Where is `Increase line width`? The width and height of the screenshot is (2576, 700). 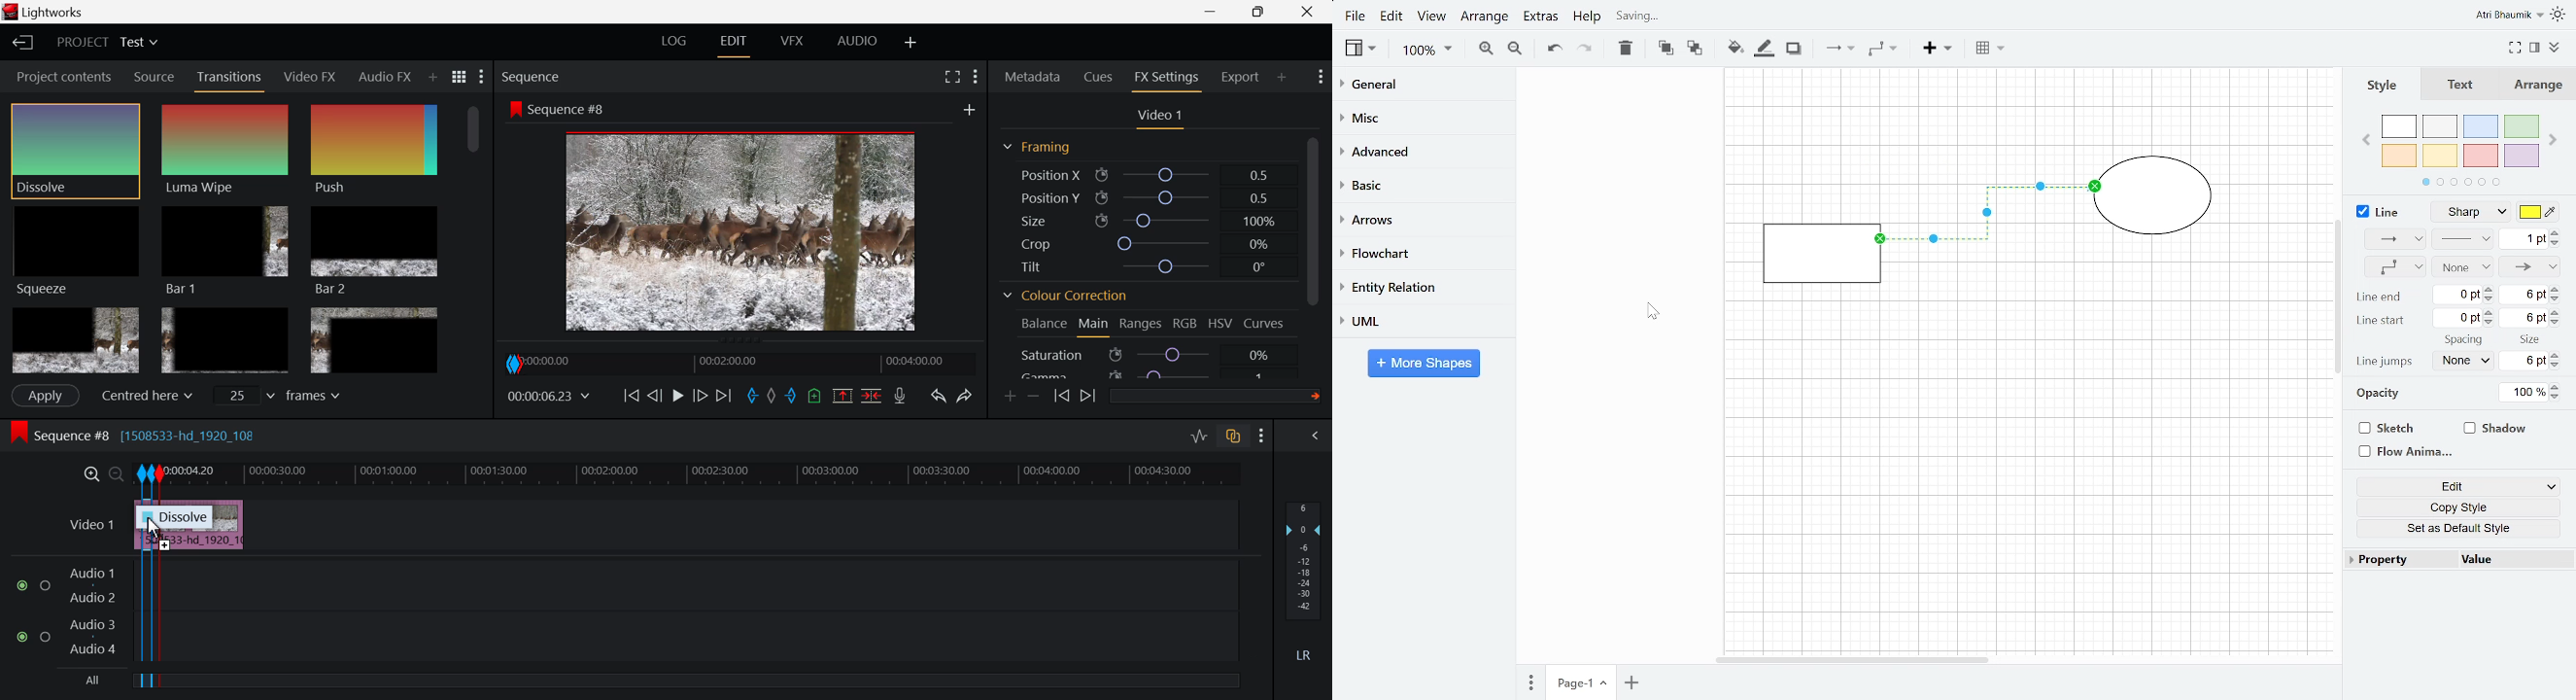
Increase line width is located at coordinates (2558, 232).